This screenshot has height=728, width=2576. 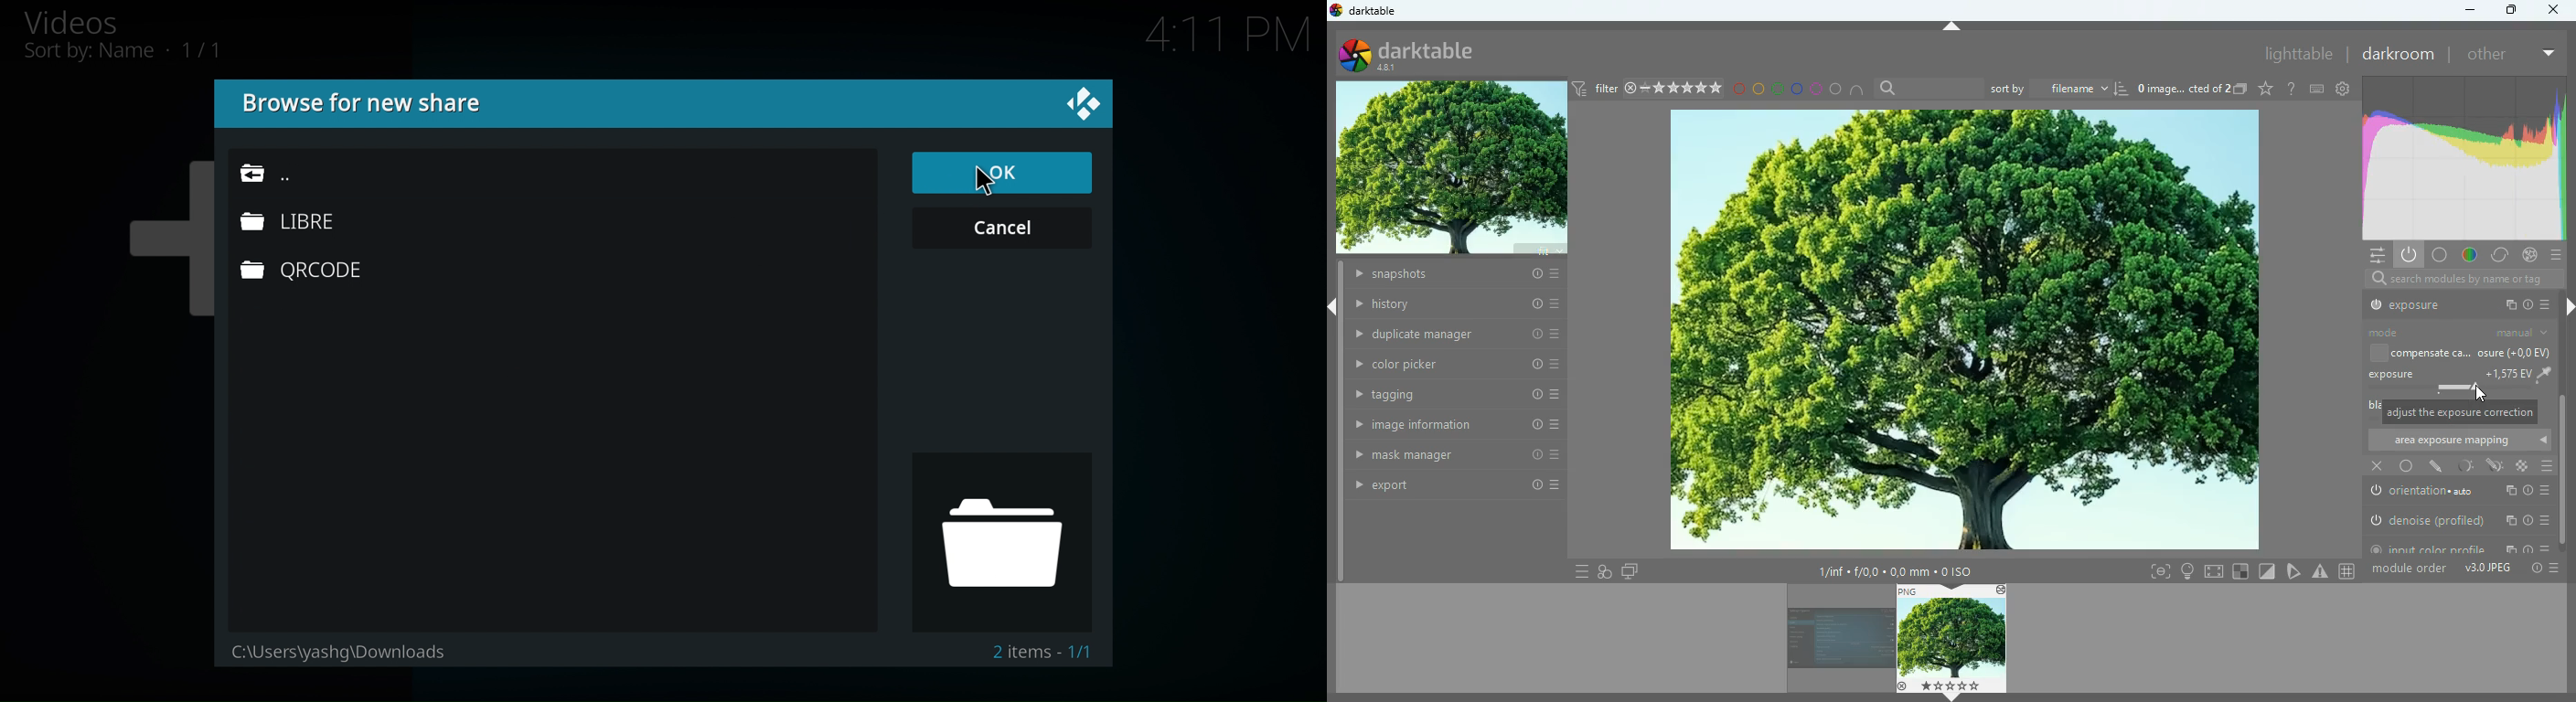 I want to click on green, so click(x=1778, y=90).